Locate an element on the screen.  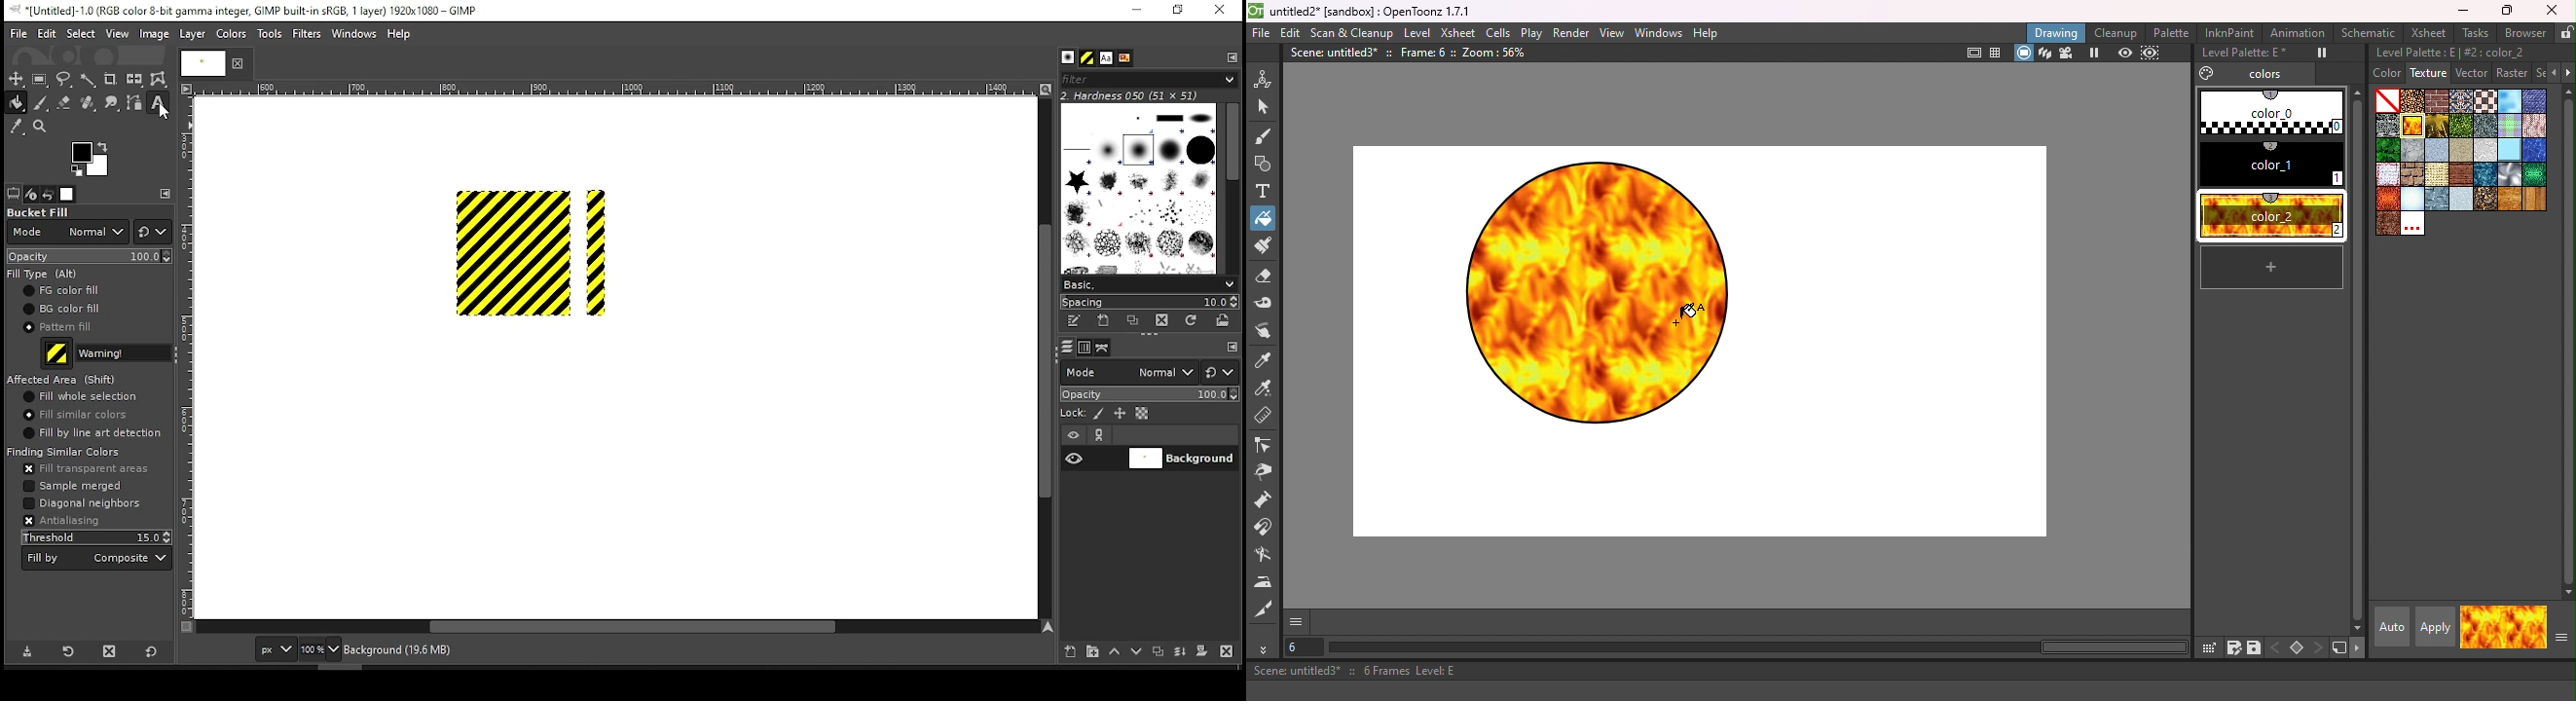
paper 1.bmp is located at coordinates (2439, 150).